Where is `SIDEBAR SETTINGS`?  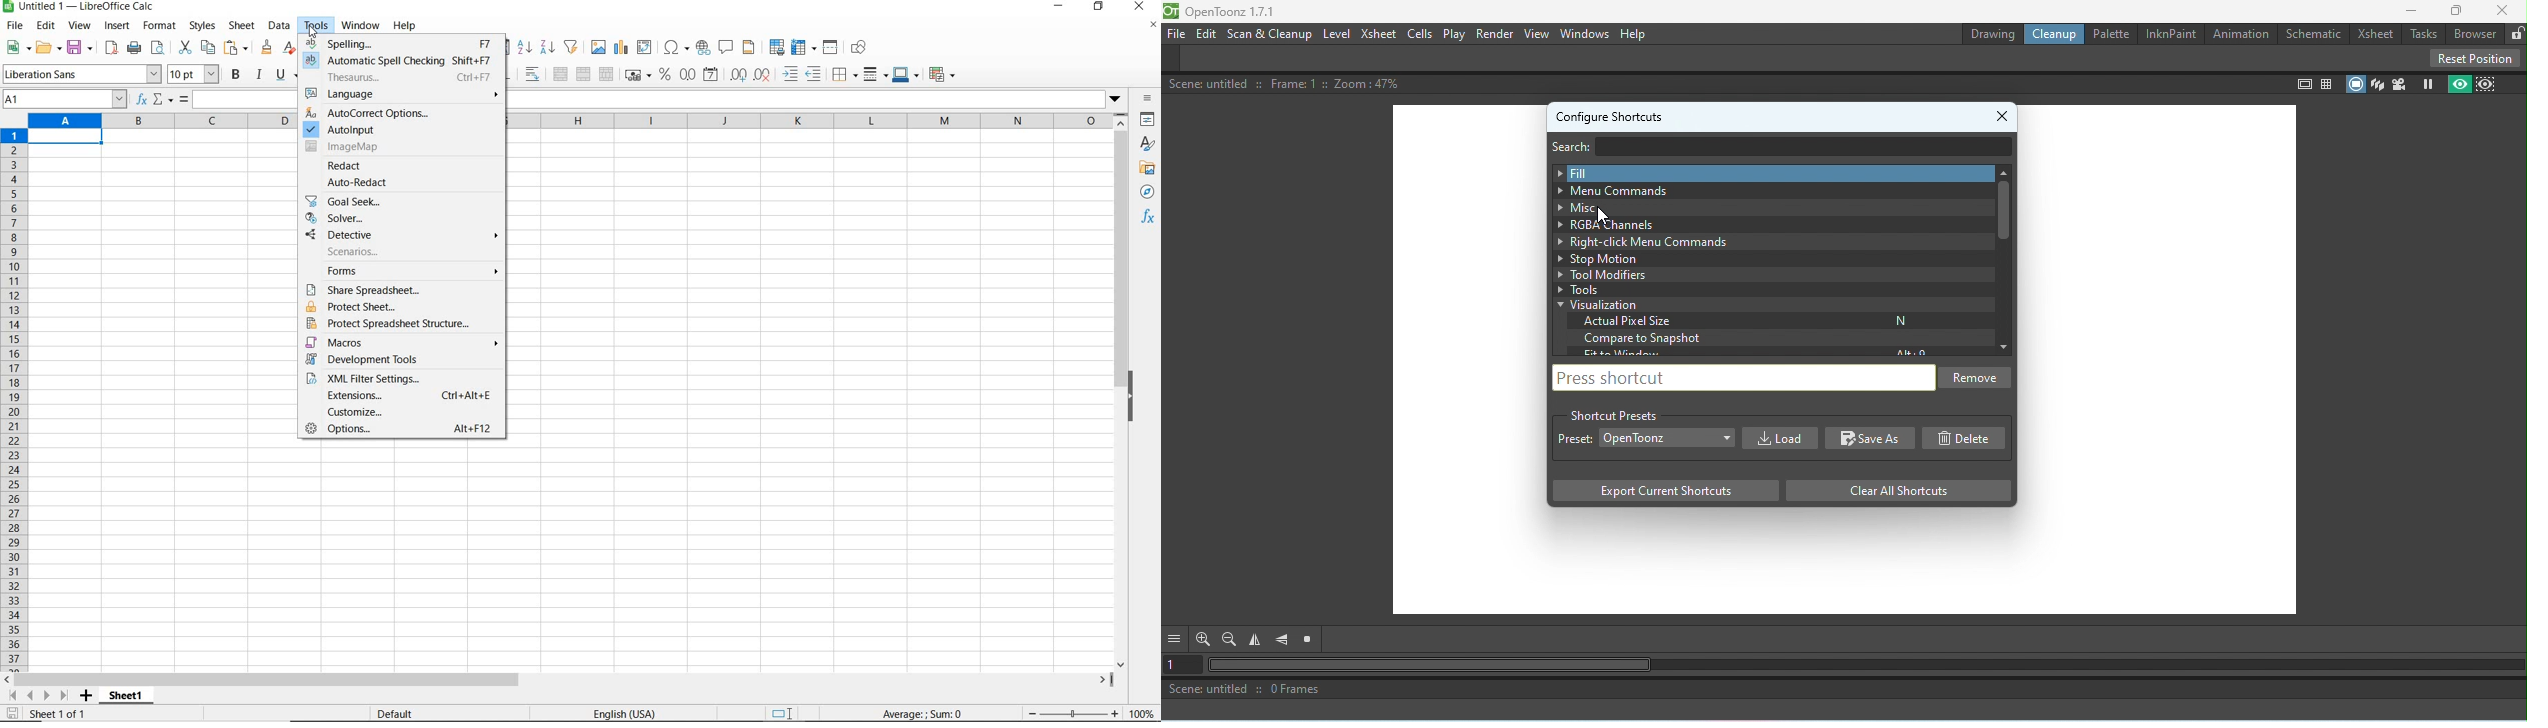 SIDEBAR SETTINGS is located at coordinates (1149, 100).